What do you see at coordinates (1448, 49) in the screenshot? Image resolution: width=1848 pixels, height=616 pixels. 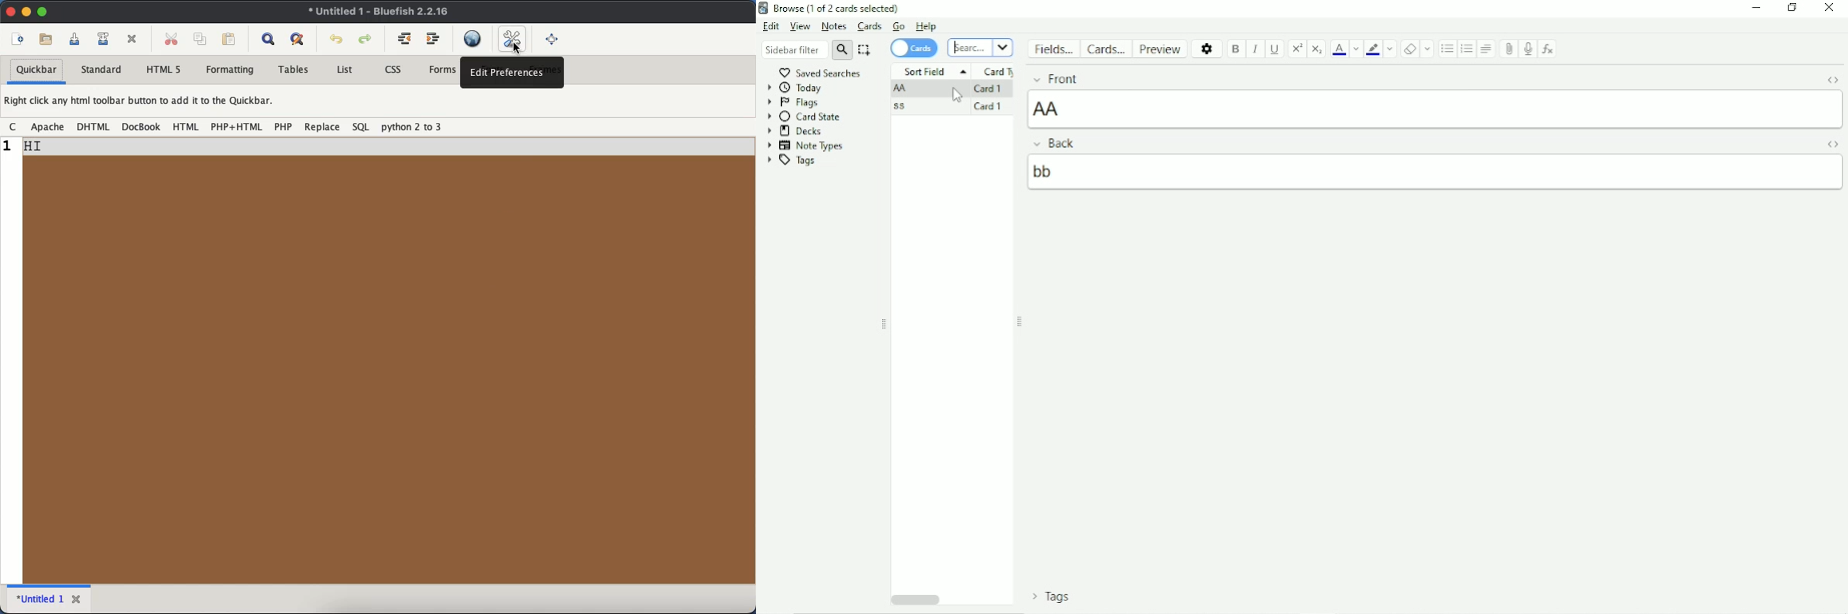 I see `Unordered list` at bounding box center [1448, 49].